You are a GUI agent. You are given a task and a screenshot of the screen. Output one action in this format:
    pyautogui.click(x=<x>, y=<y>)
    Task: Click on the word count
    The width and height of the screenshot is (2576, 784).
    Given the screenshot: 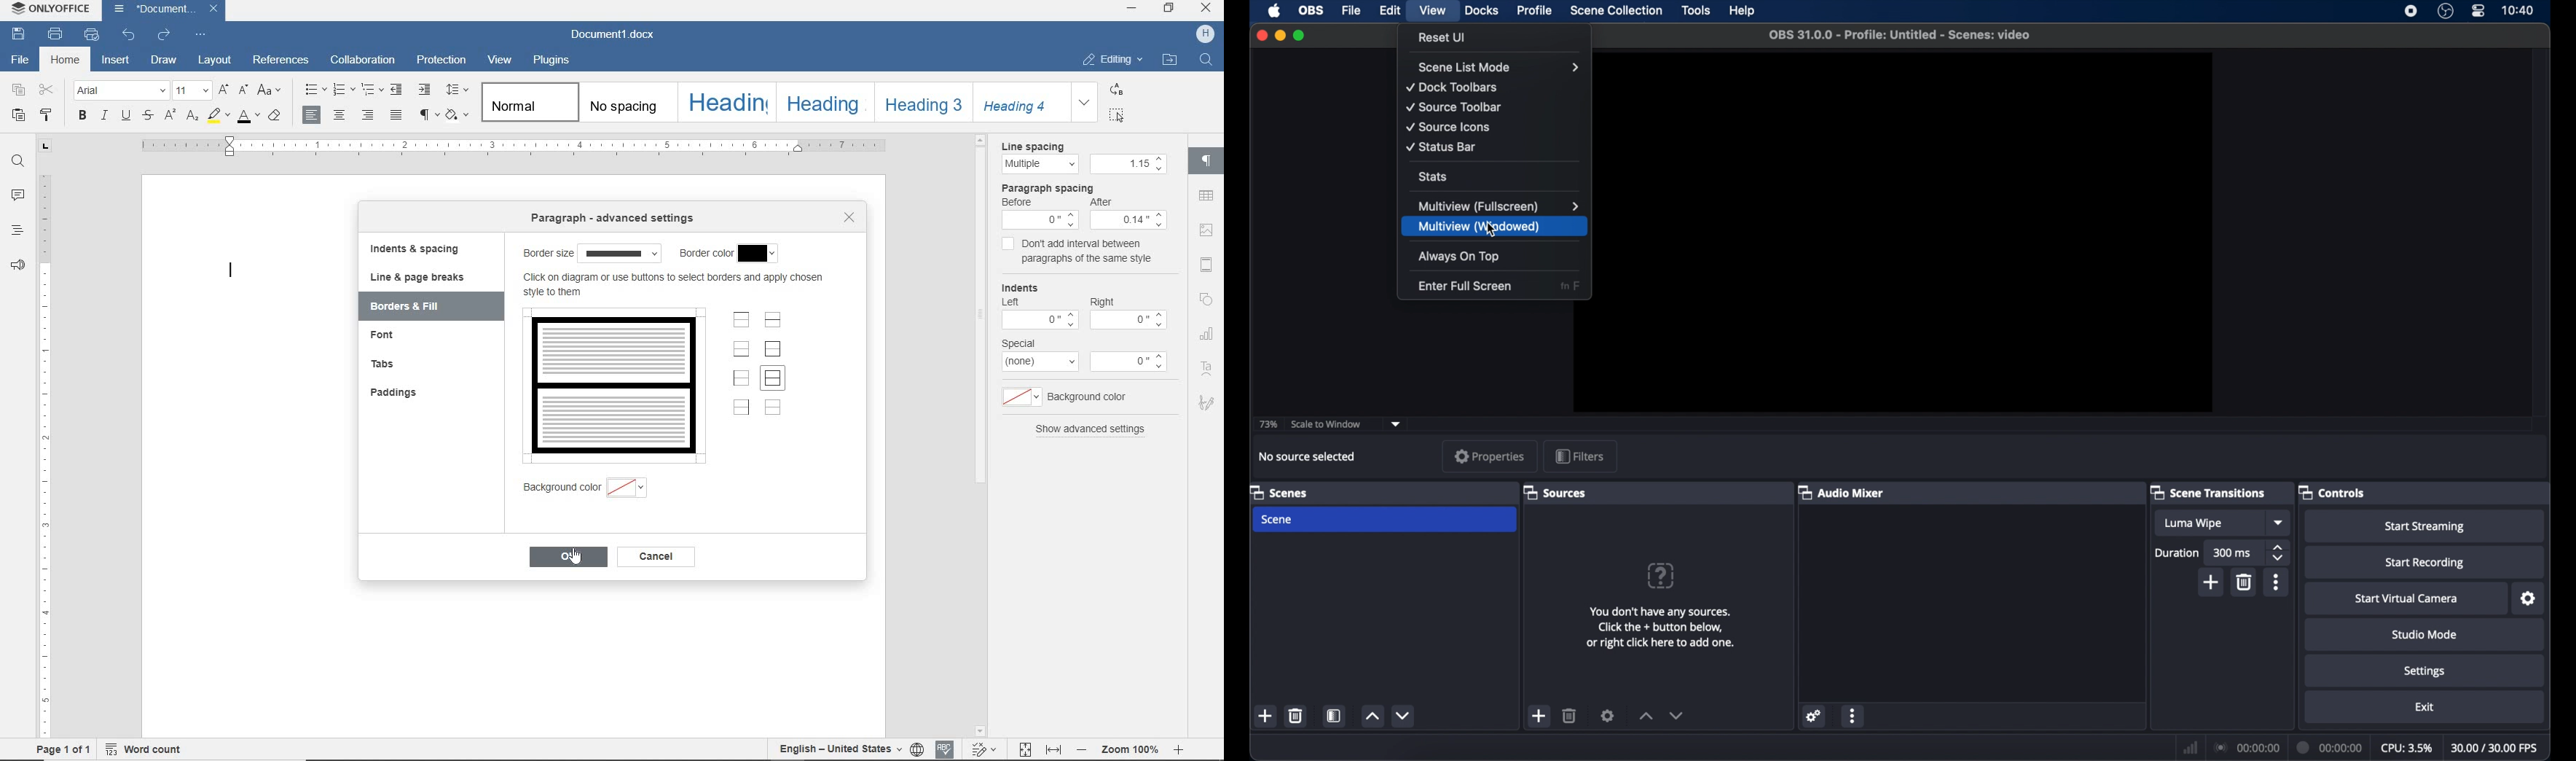 What is the action you would take?
    pyautogui.click(x=145, y=750)
    